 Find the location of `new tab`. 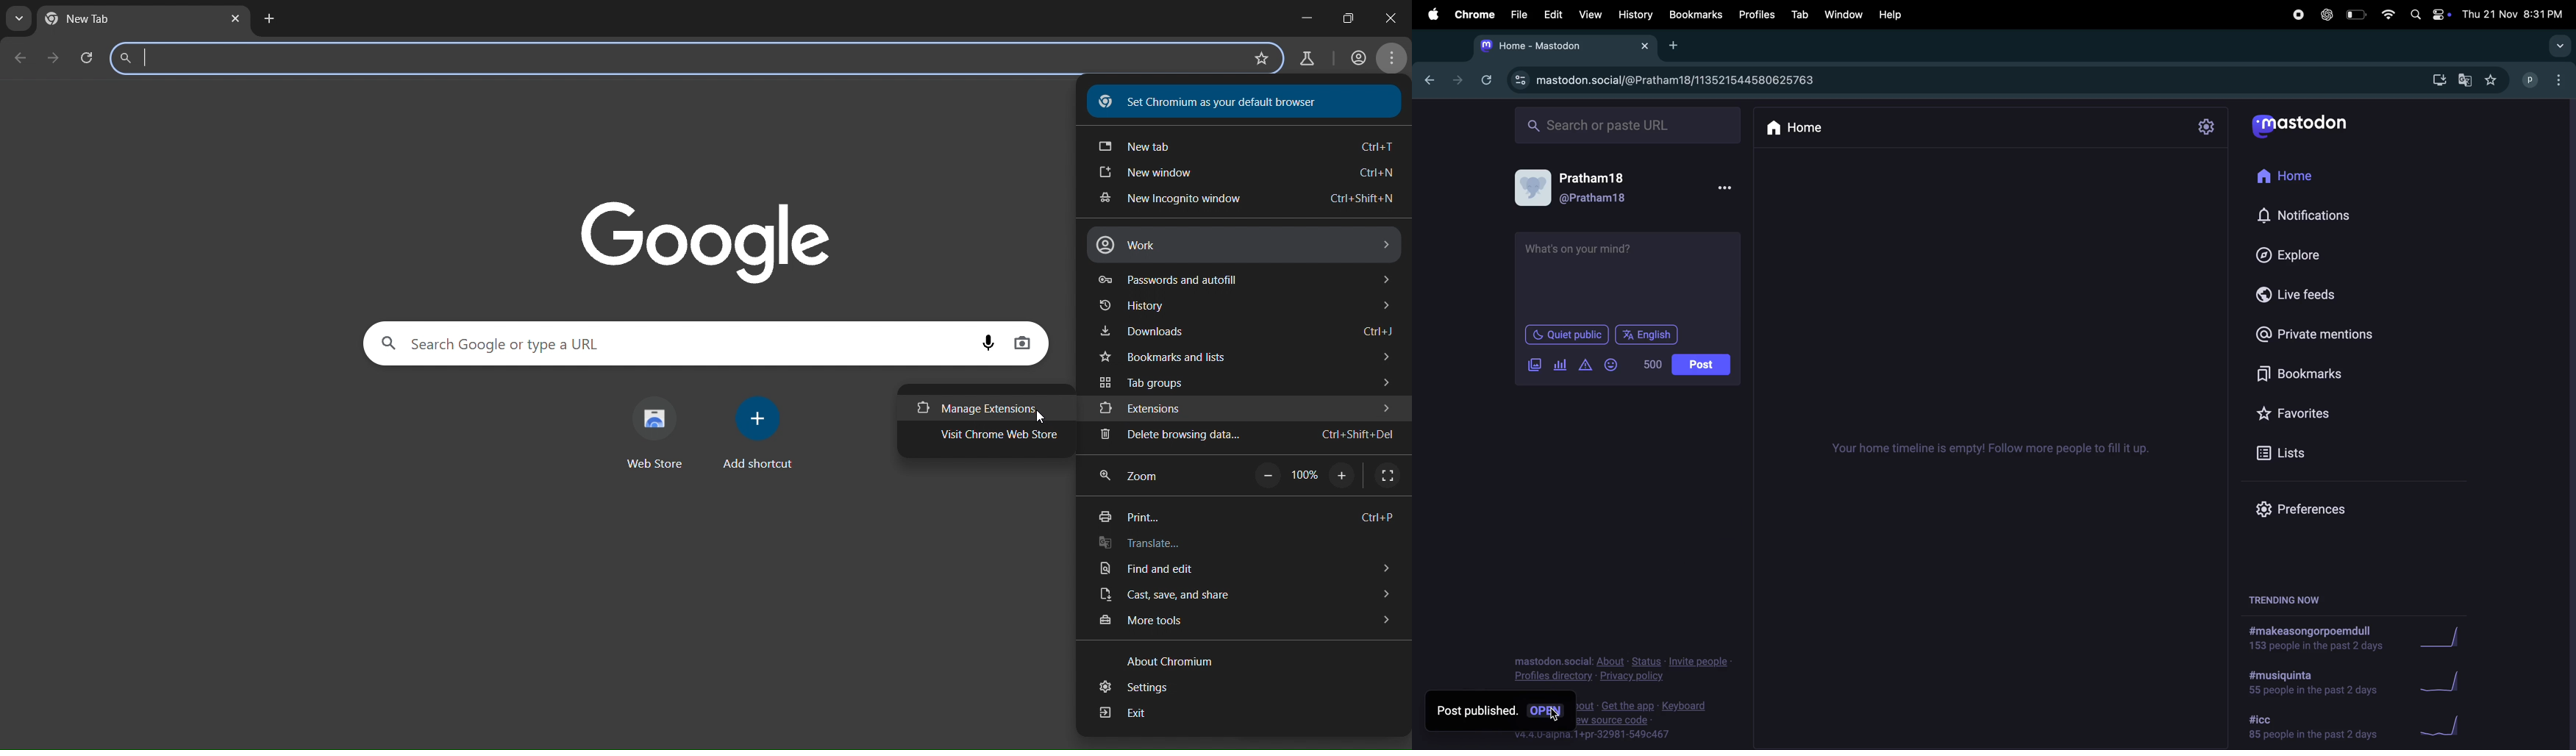

new tab is located at coordinates (271, 20).